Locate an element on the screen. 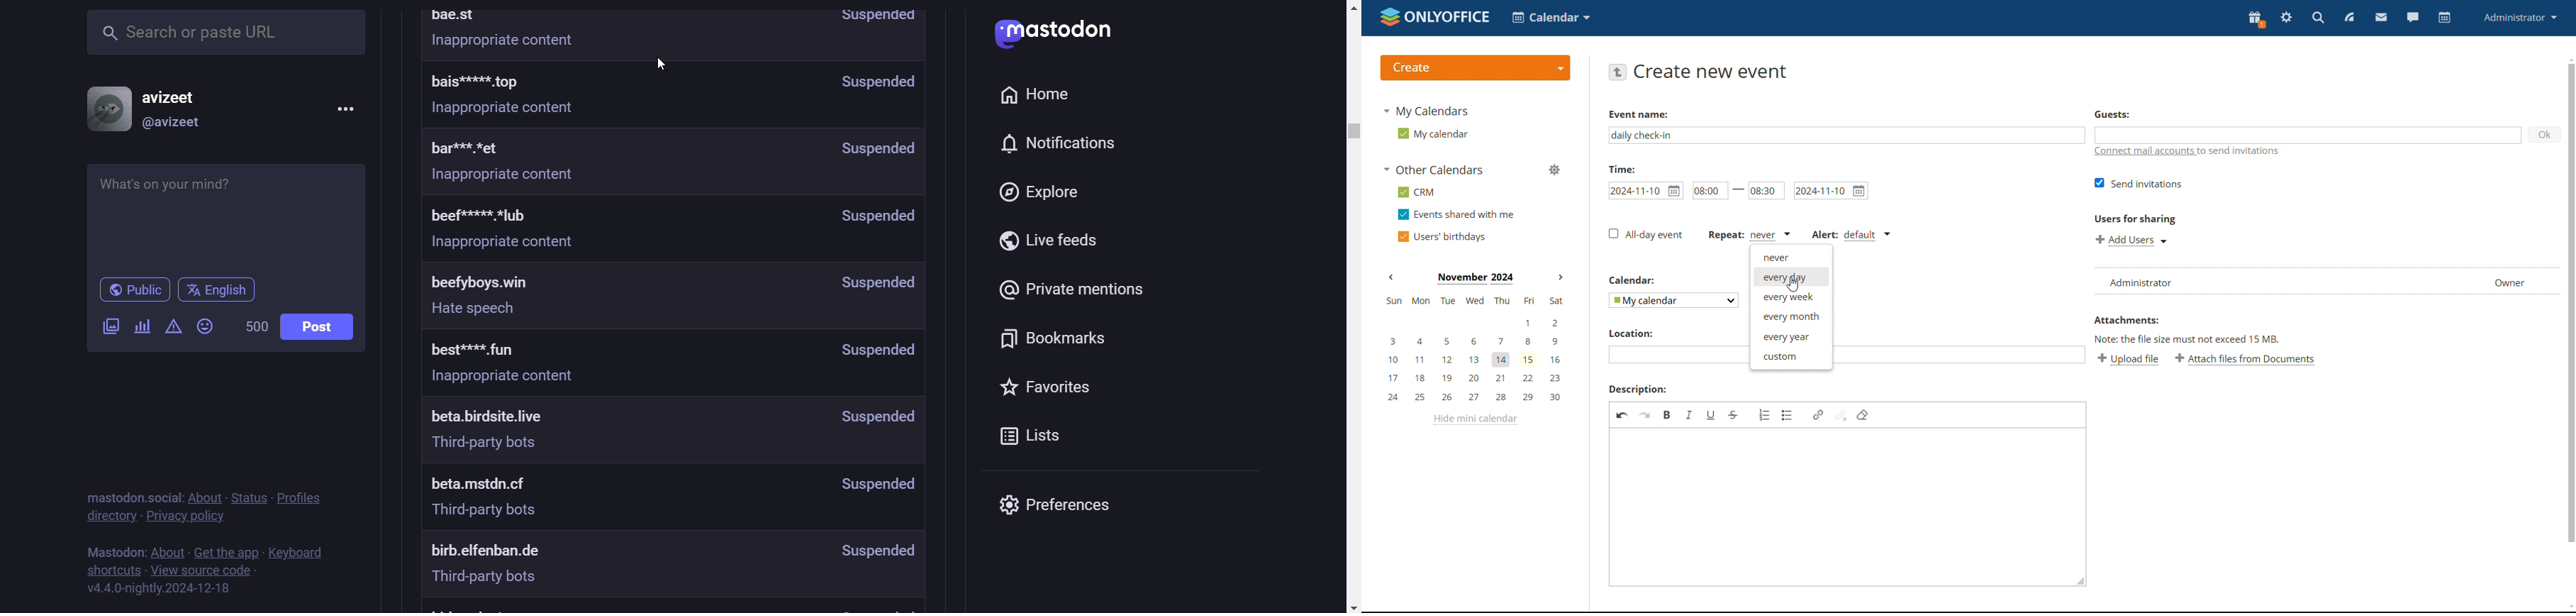 The height and width of the screenshot is (616, 2576). word limit is located at coordinates (254, 328).